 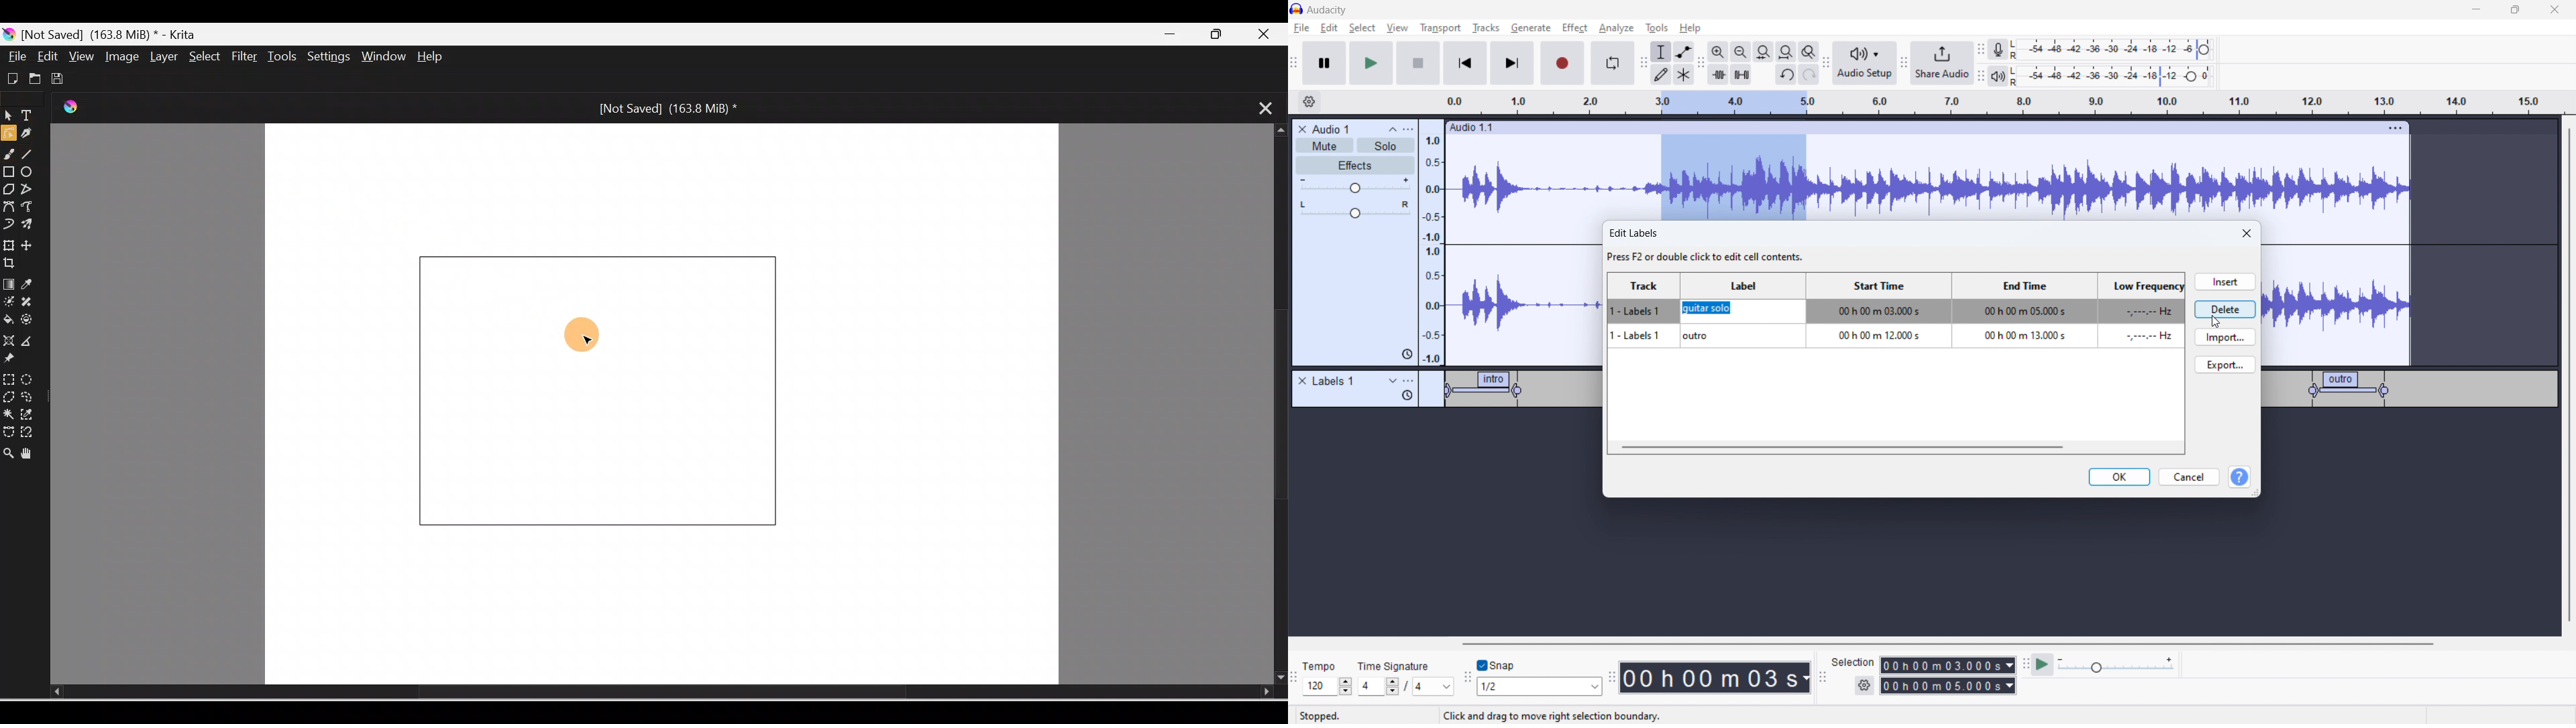 What do you see at coordinates (1655, 27) in the screenshot?
I see `tools` at bounding box center [1655, 27].